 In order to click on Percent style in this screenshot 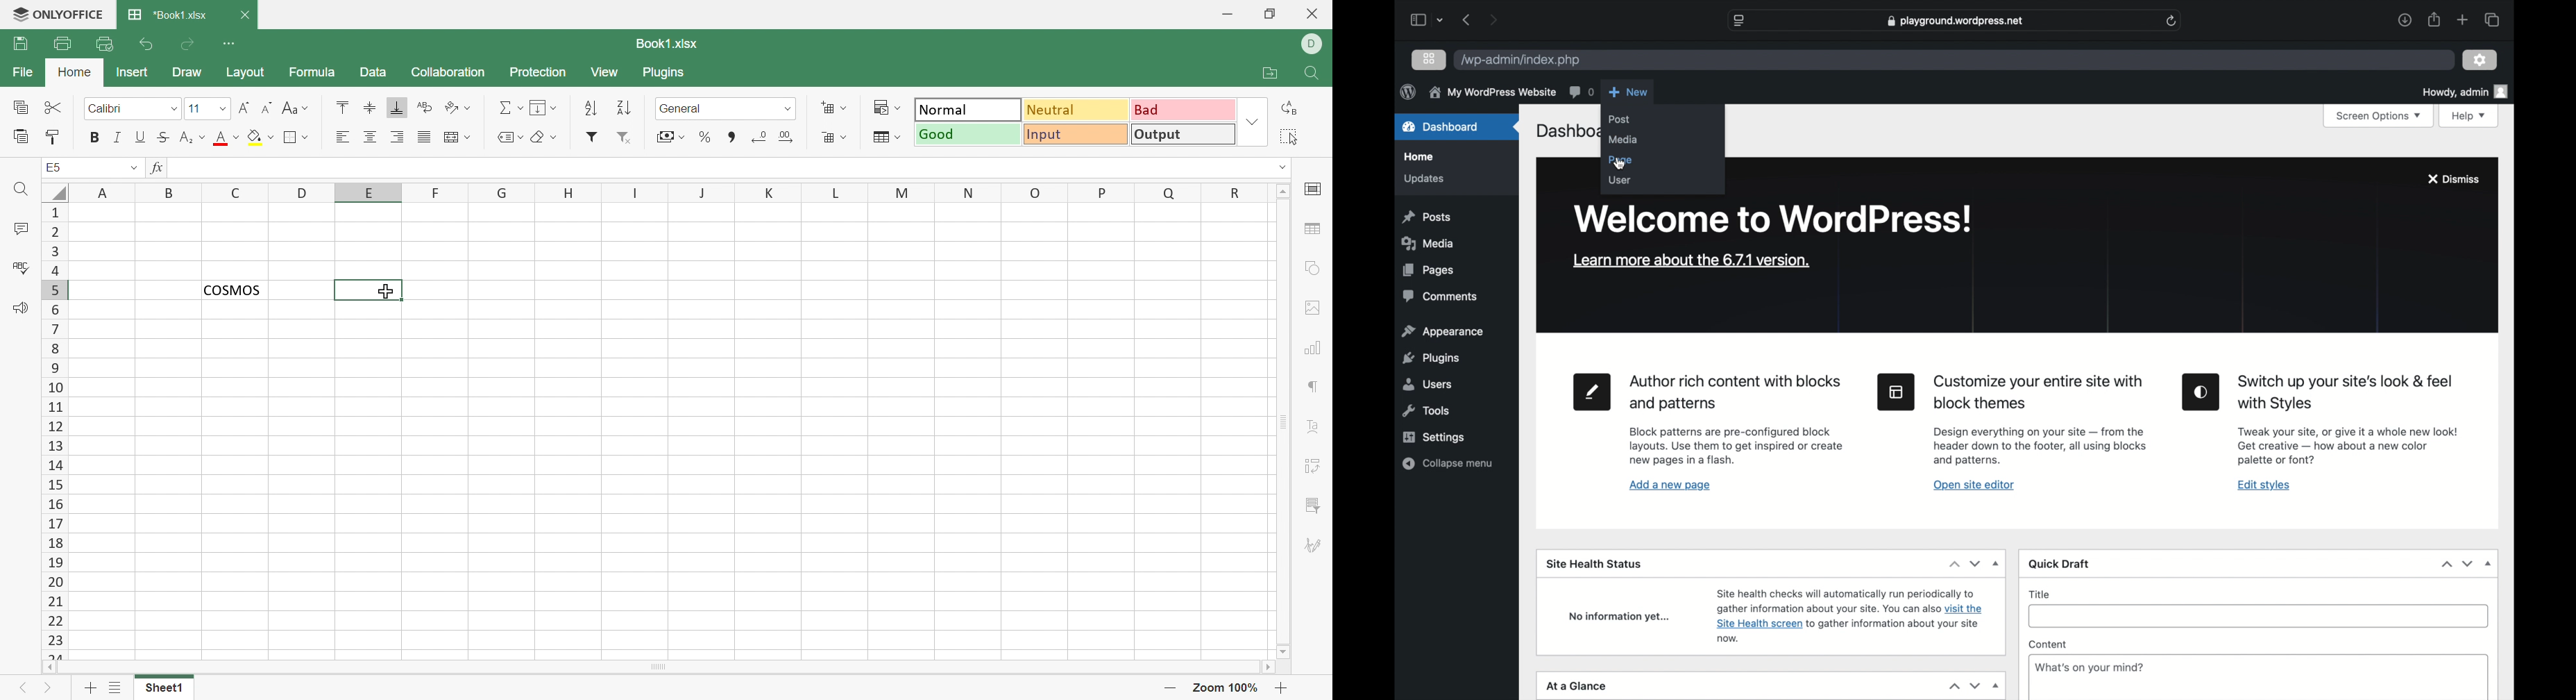, I will do `click(706, 138)`.